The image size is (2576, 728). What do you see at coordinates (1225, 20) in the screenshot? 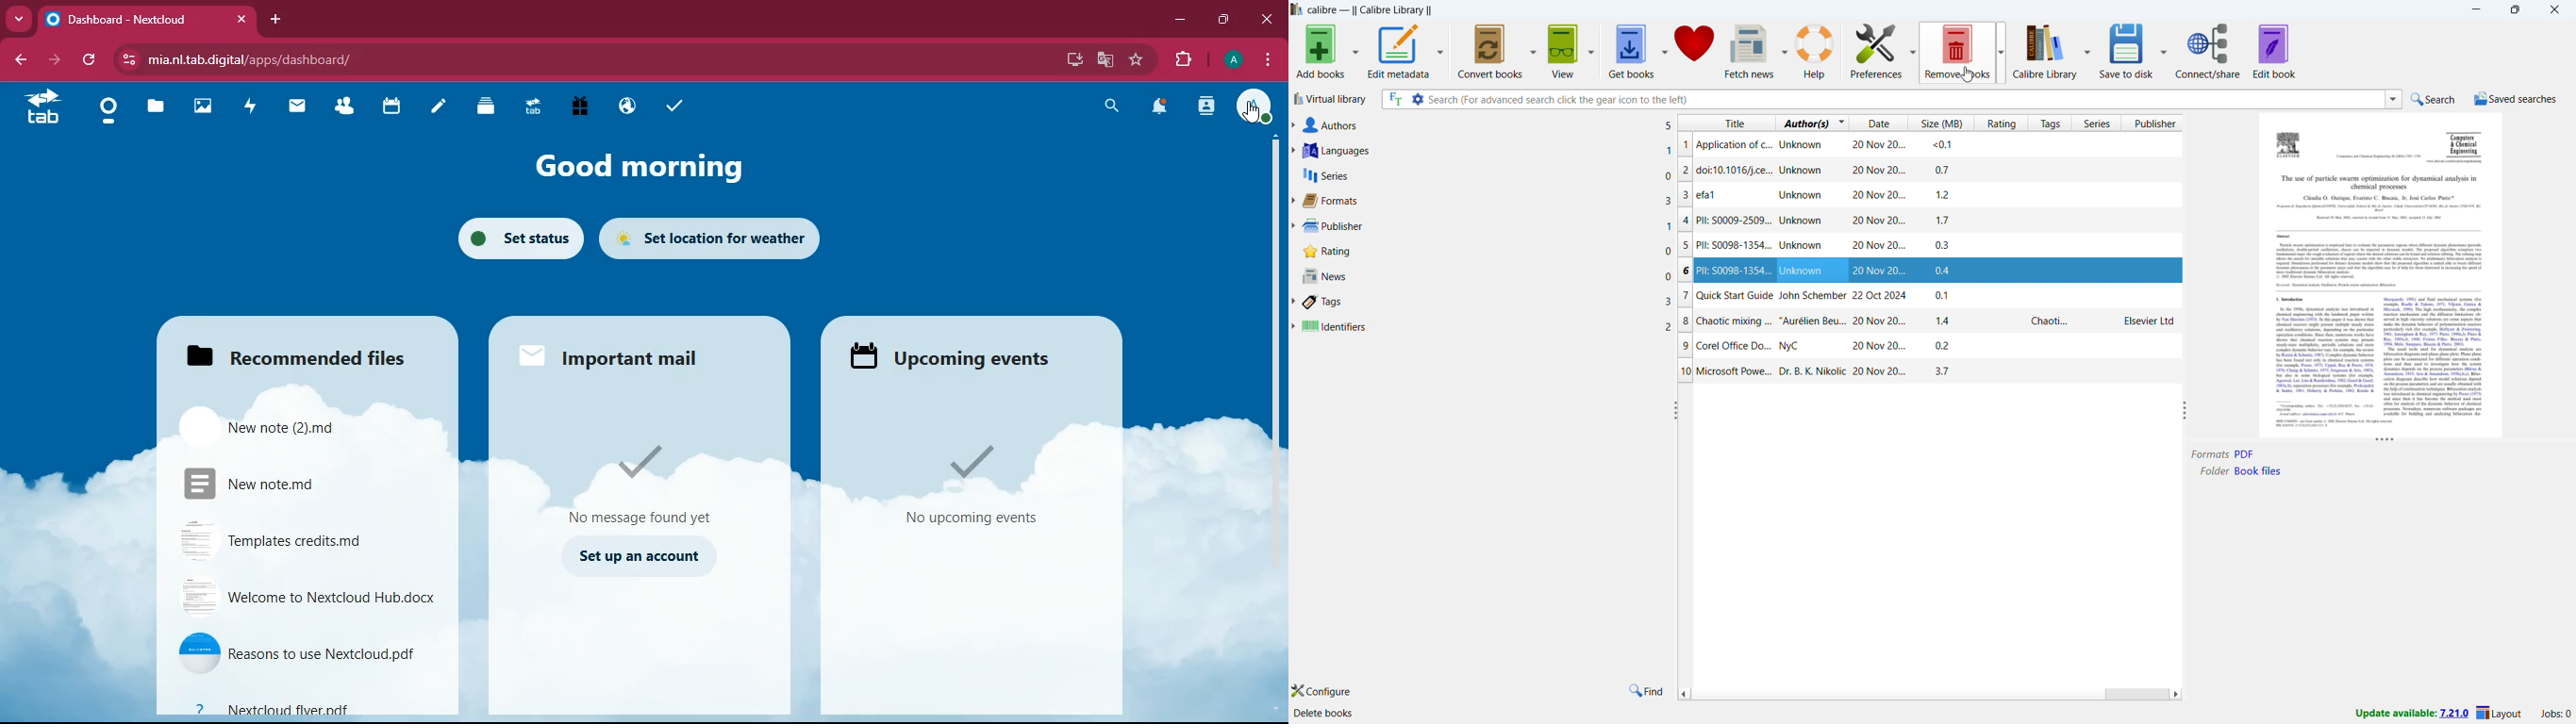
I see `maximize` at bounding box center [1225, 20].